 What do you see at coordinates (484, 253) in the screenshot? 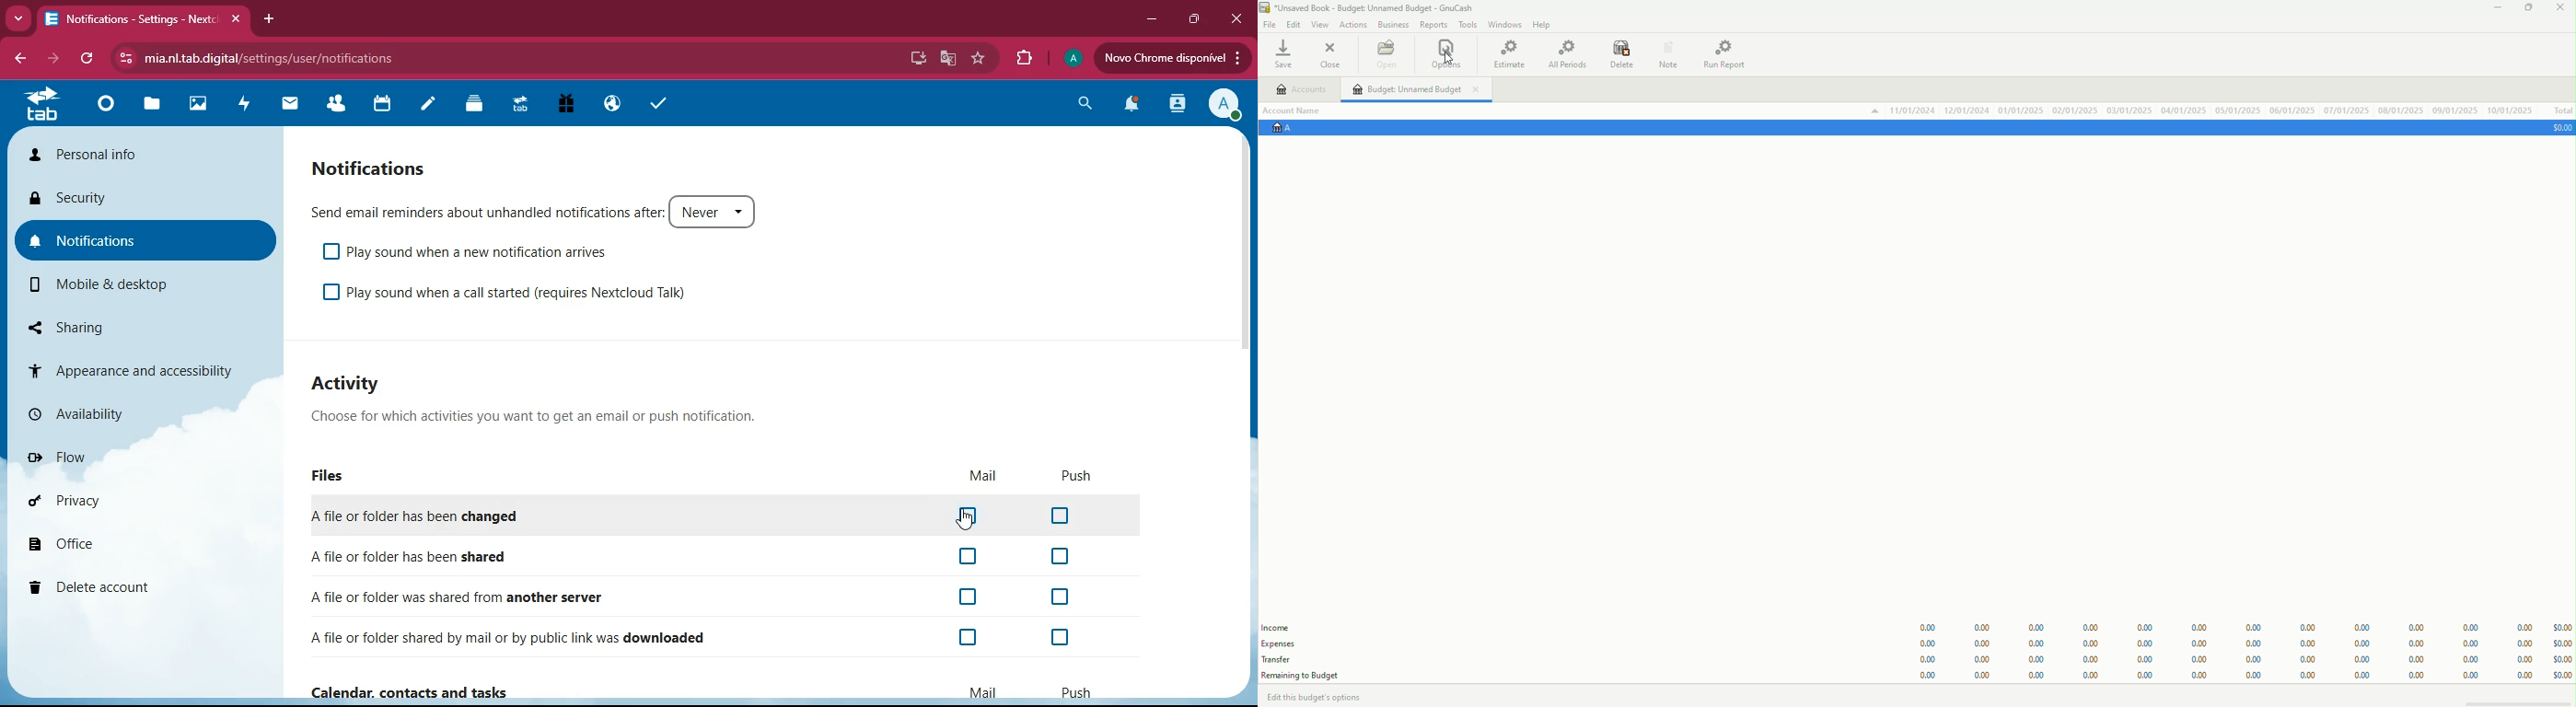
I see `play sound` at bounding box center [484, 253].